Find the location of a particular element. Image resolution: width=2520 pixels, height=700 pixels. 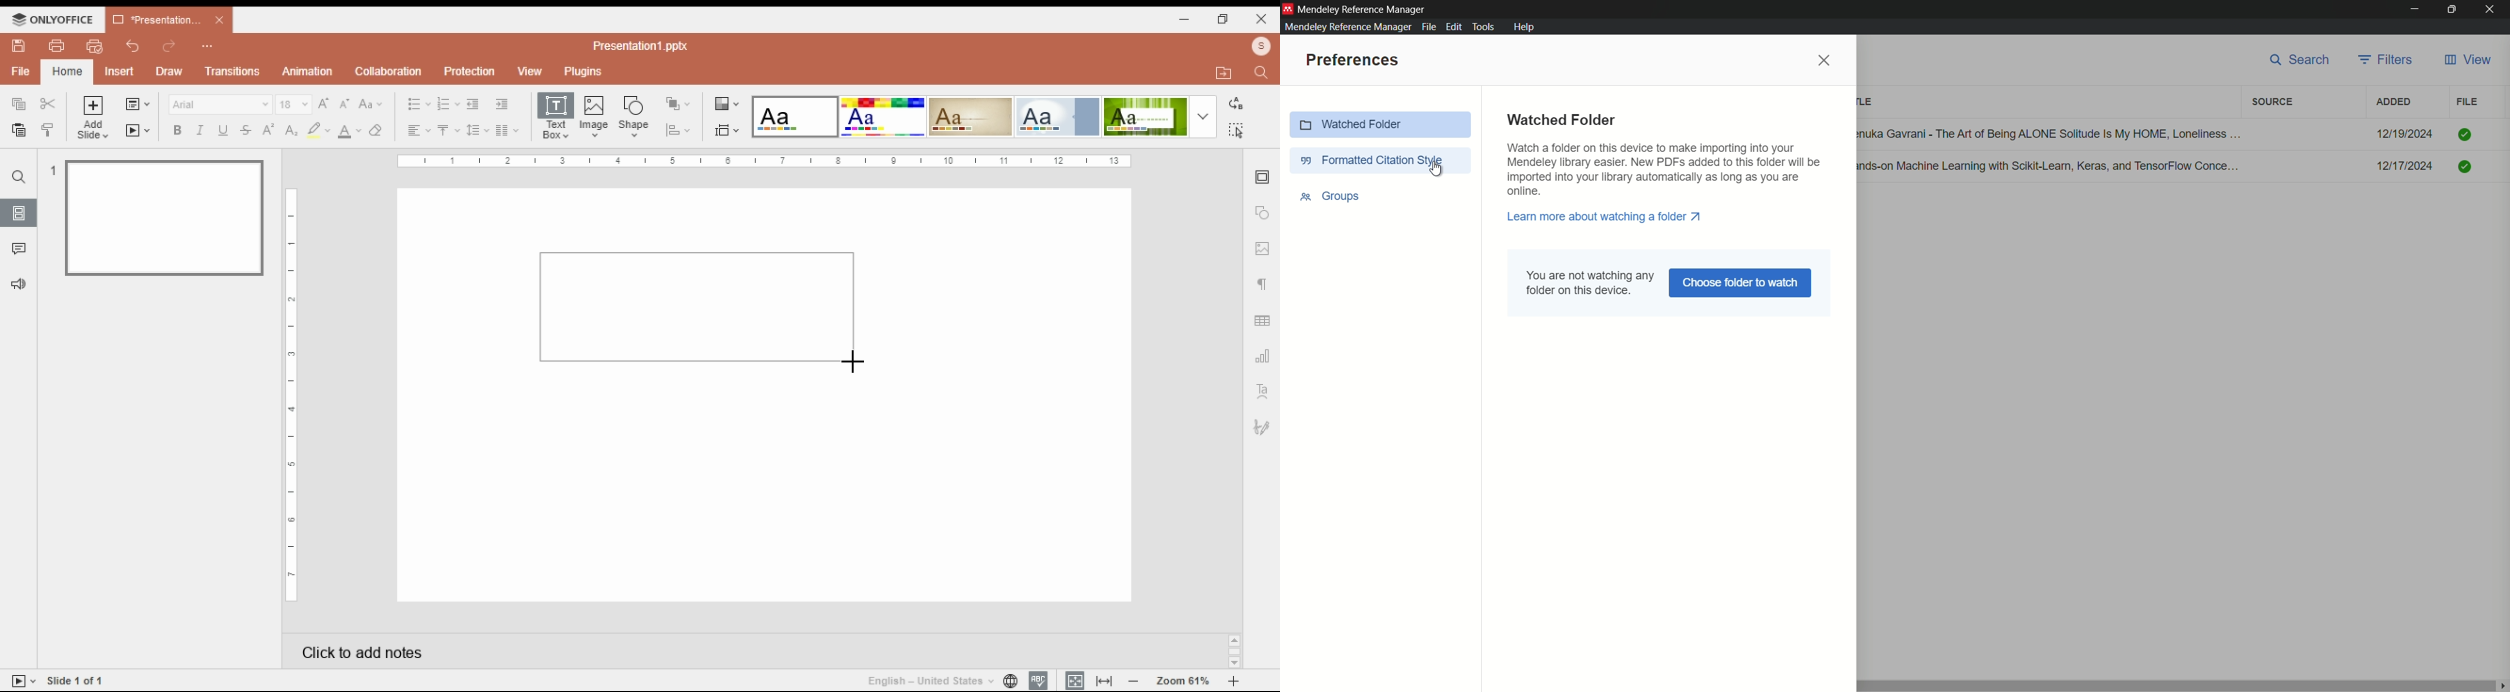

fit slide is located at coordinates (1072, 680).